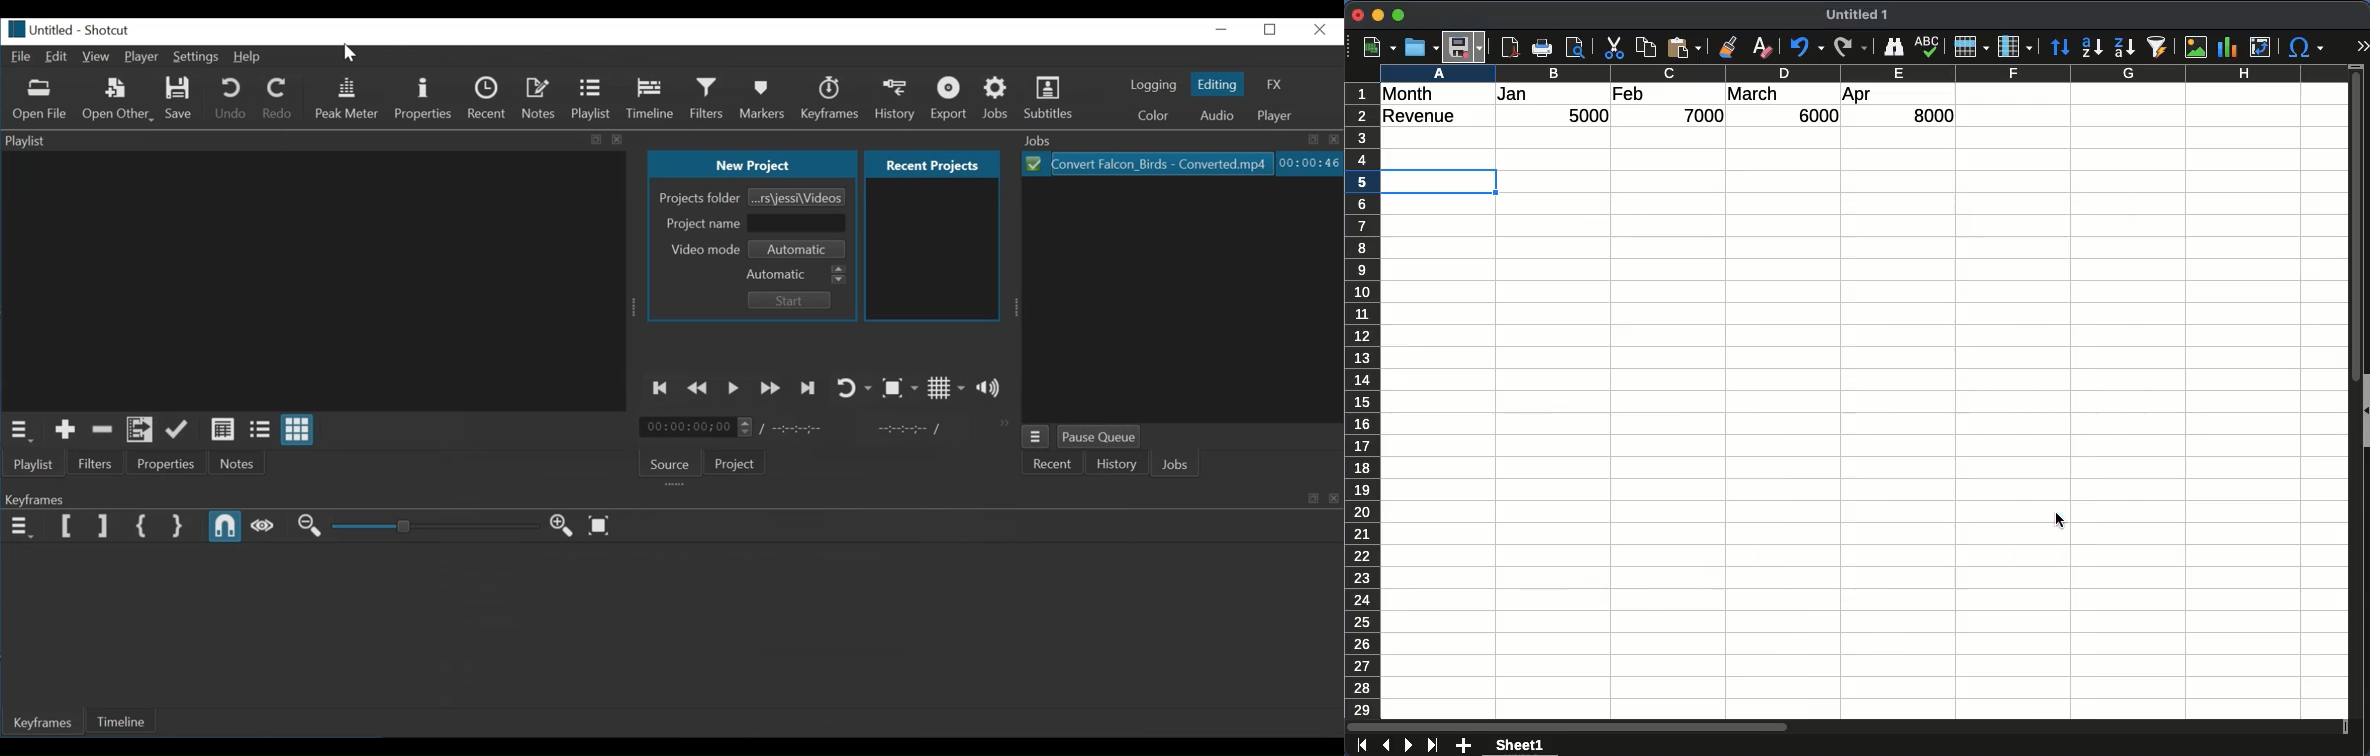 This screenshot has height=756, width=2380. What do you see at coordinates (748, 162) in the screenshot?
I see `New Project` at bounding box center [748, 162].